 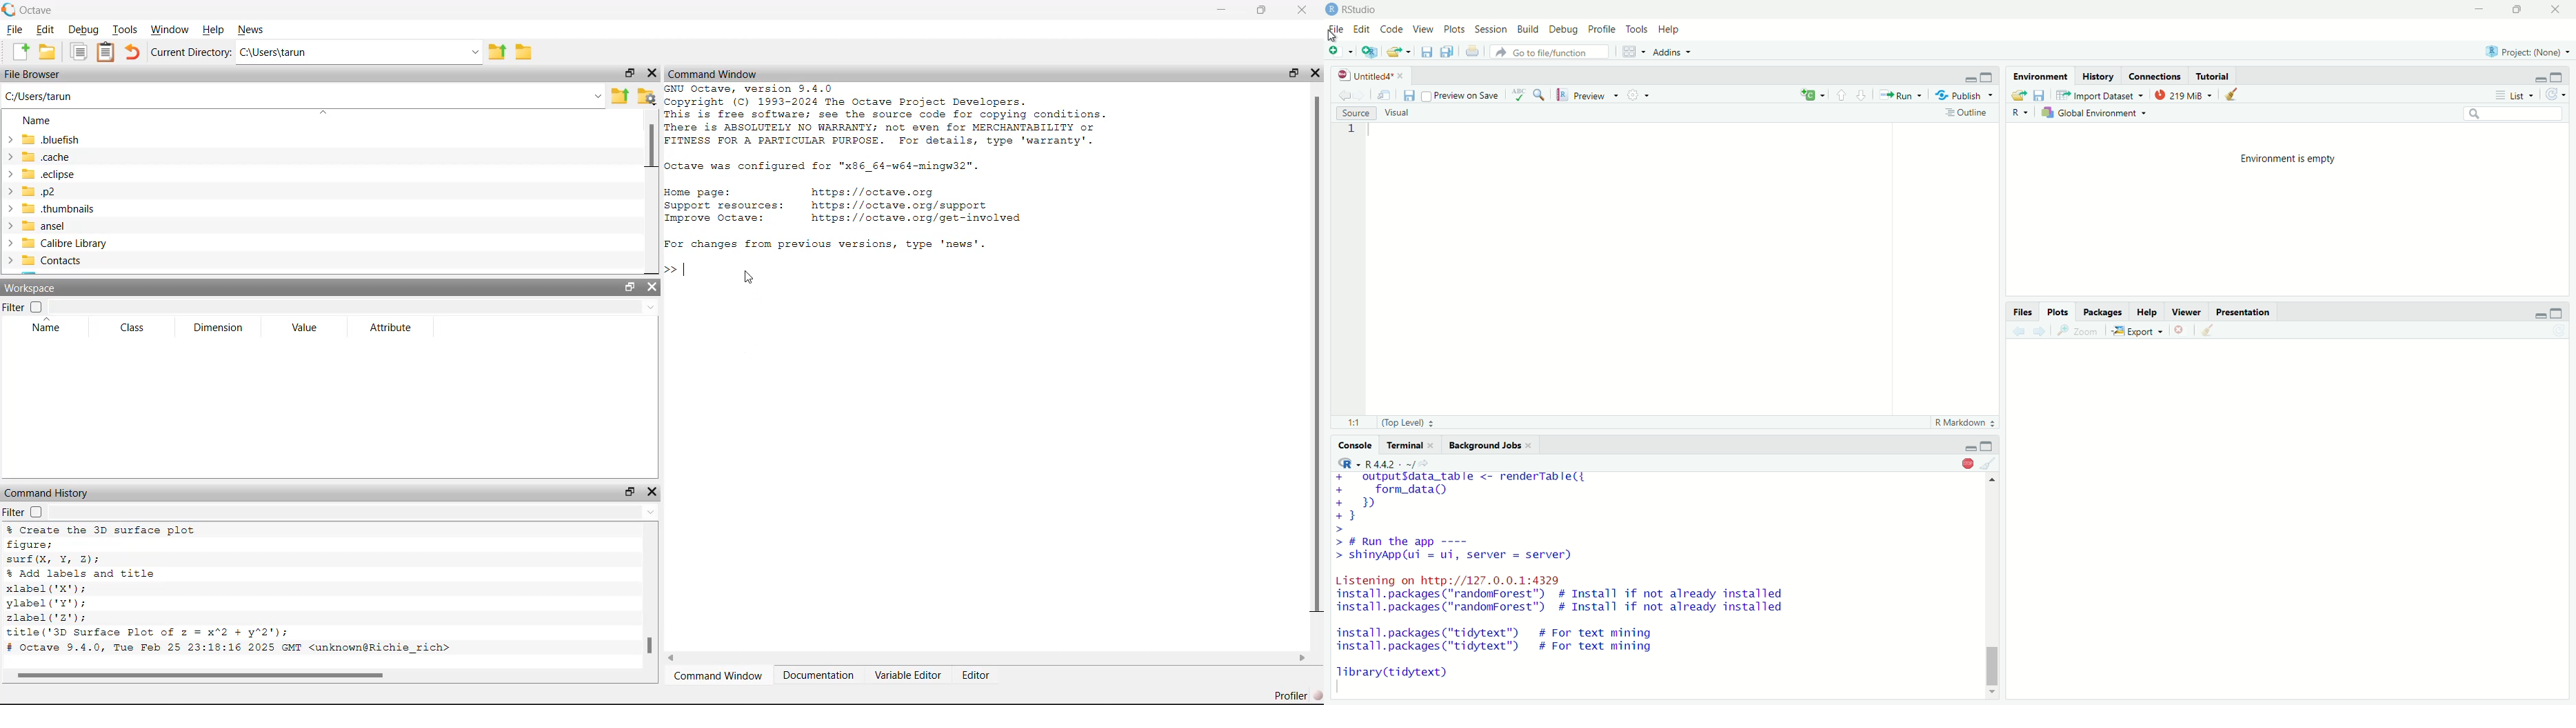 I want to click on directory, so click(x=1424, y=463).